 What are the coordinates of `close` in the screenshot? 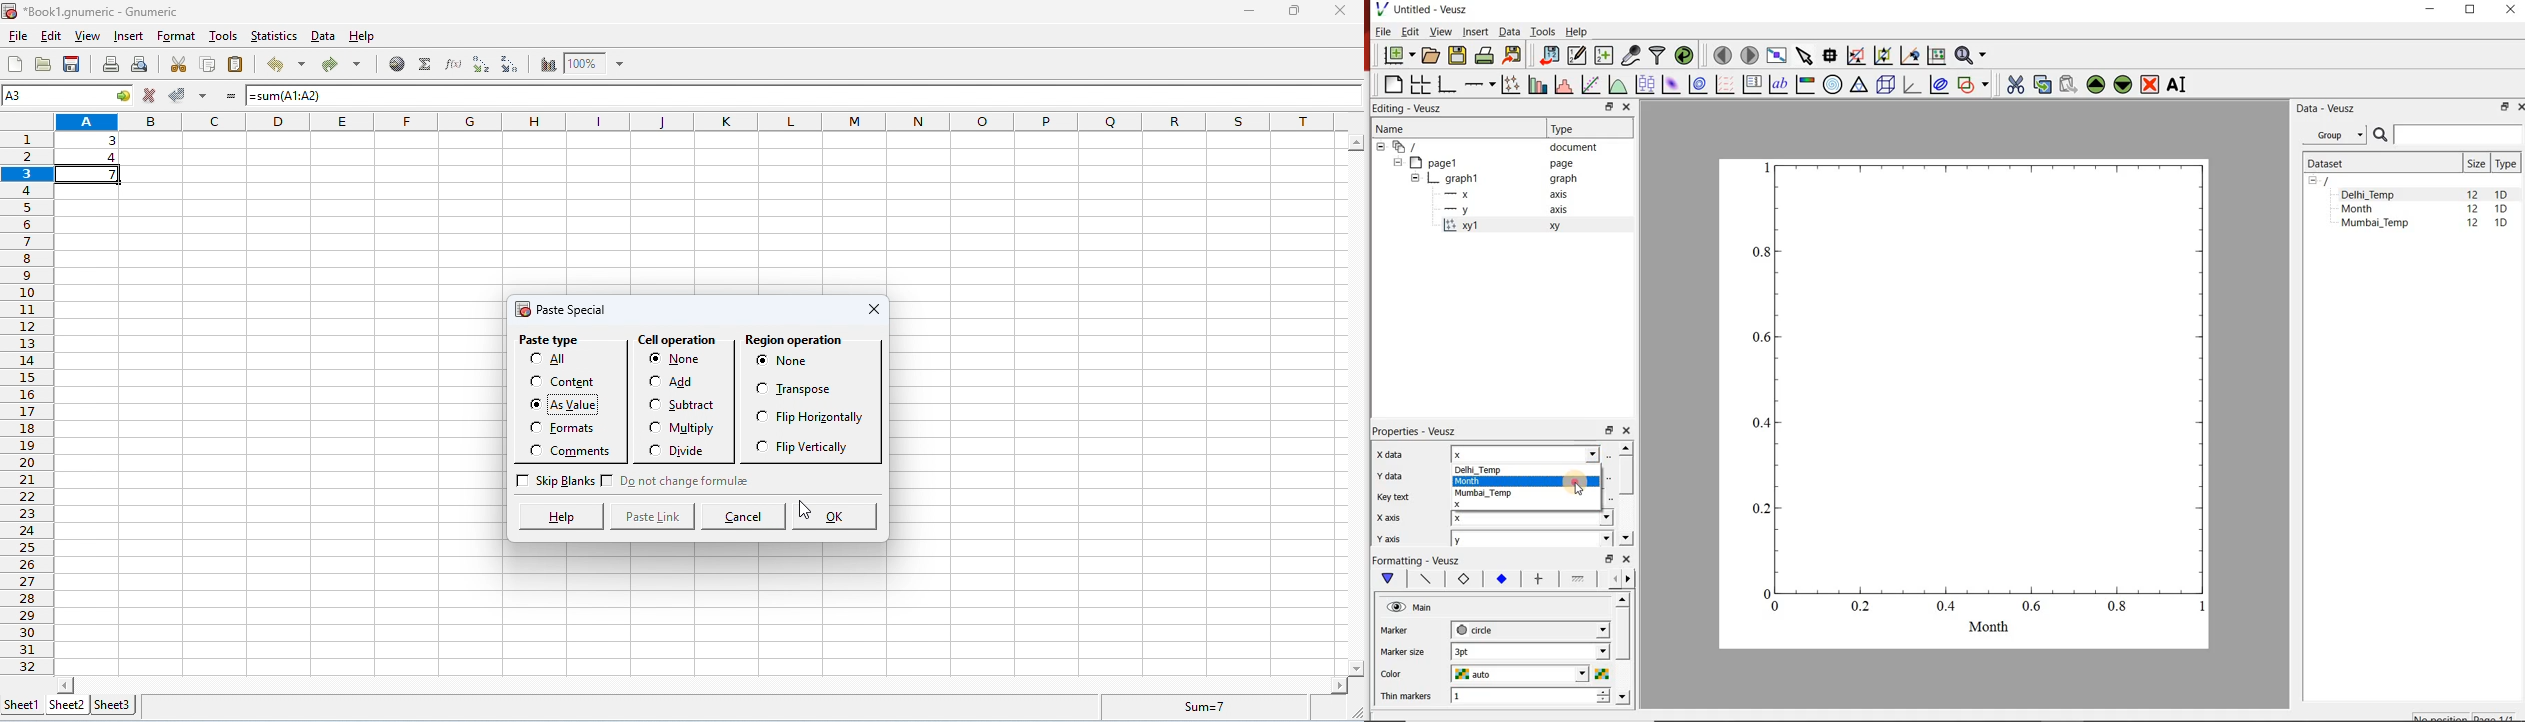 It's located at (1625, 108).